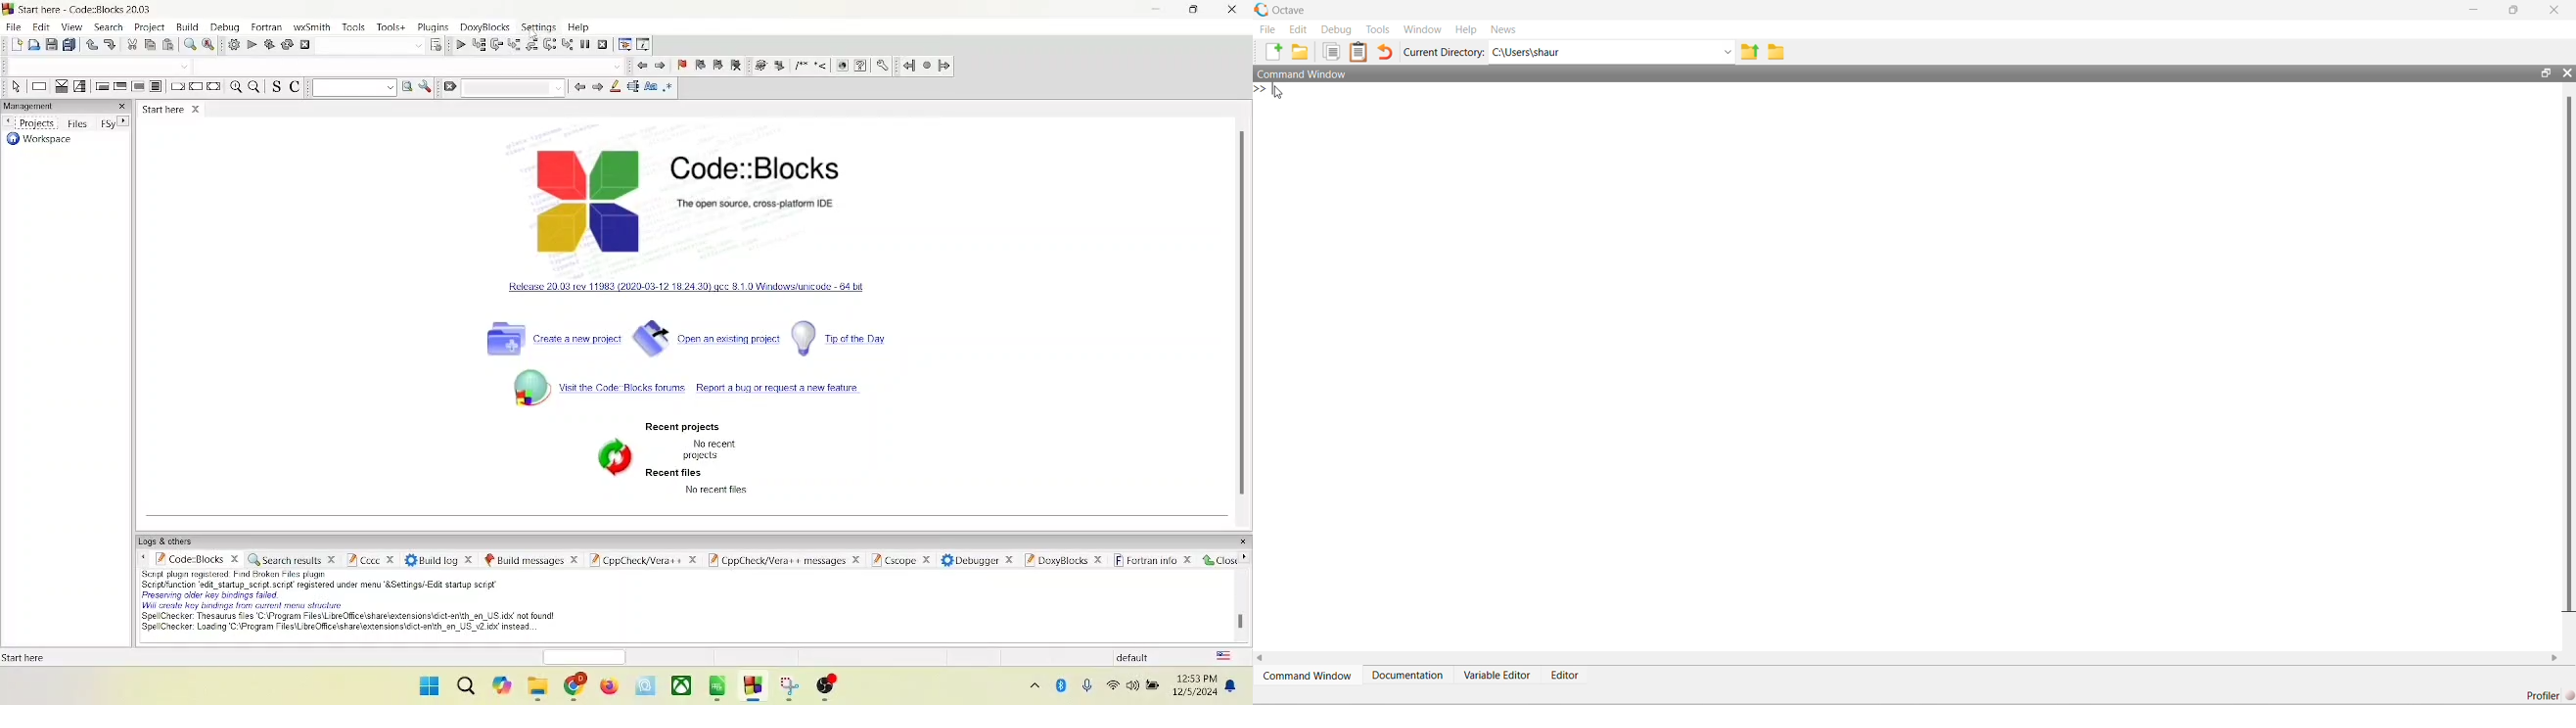 Image resolution: width=2576 pixels, height=728 pixels. What do you see at coordinates (585, 200) in the screenshot?
I see `logo` at bounding box center [585, 200].